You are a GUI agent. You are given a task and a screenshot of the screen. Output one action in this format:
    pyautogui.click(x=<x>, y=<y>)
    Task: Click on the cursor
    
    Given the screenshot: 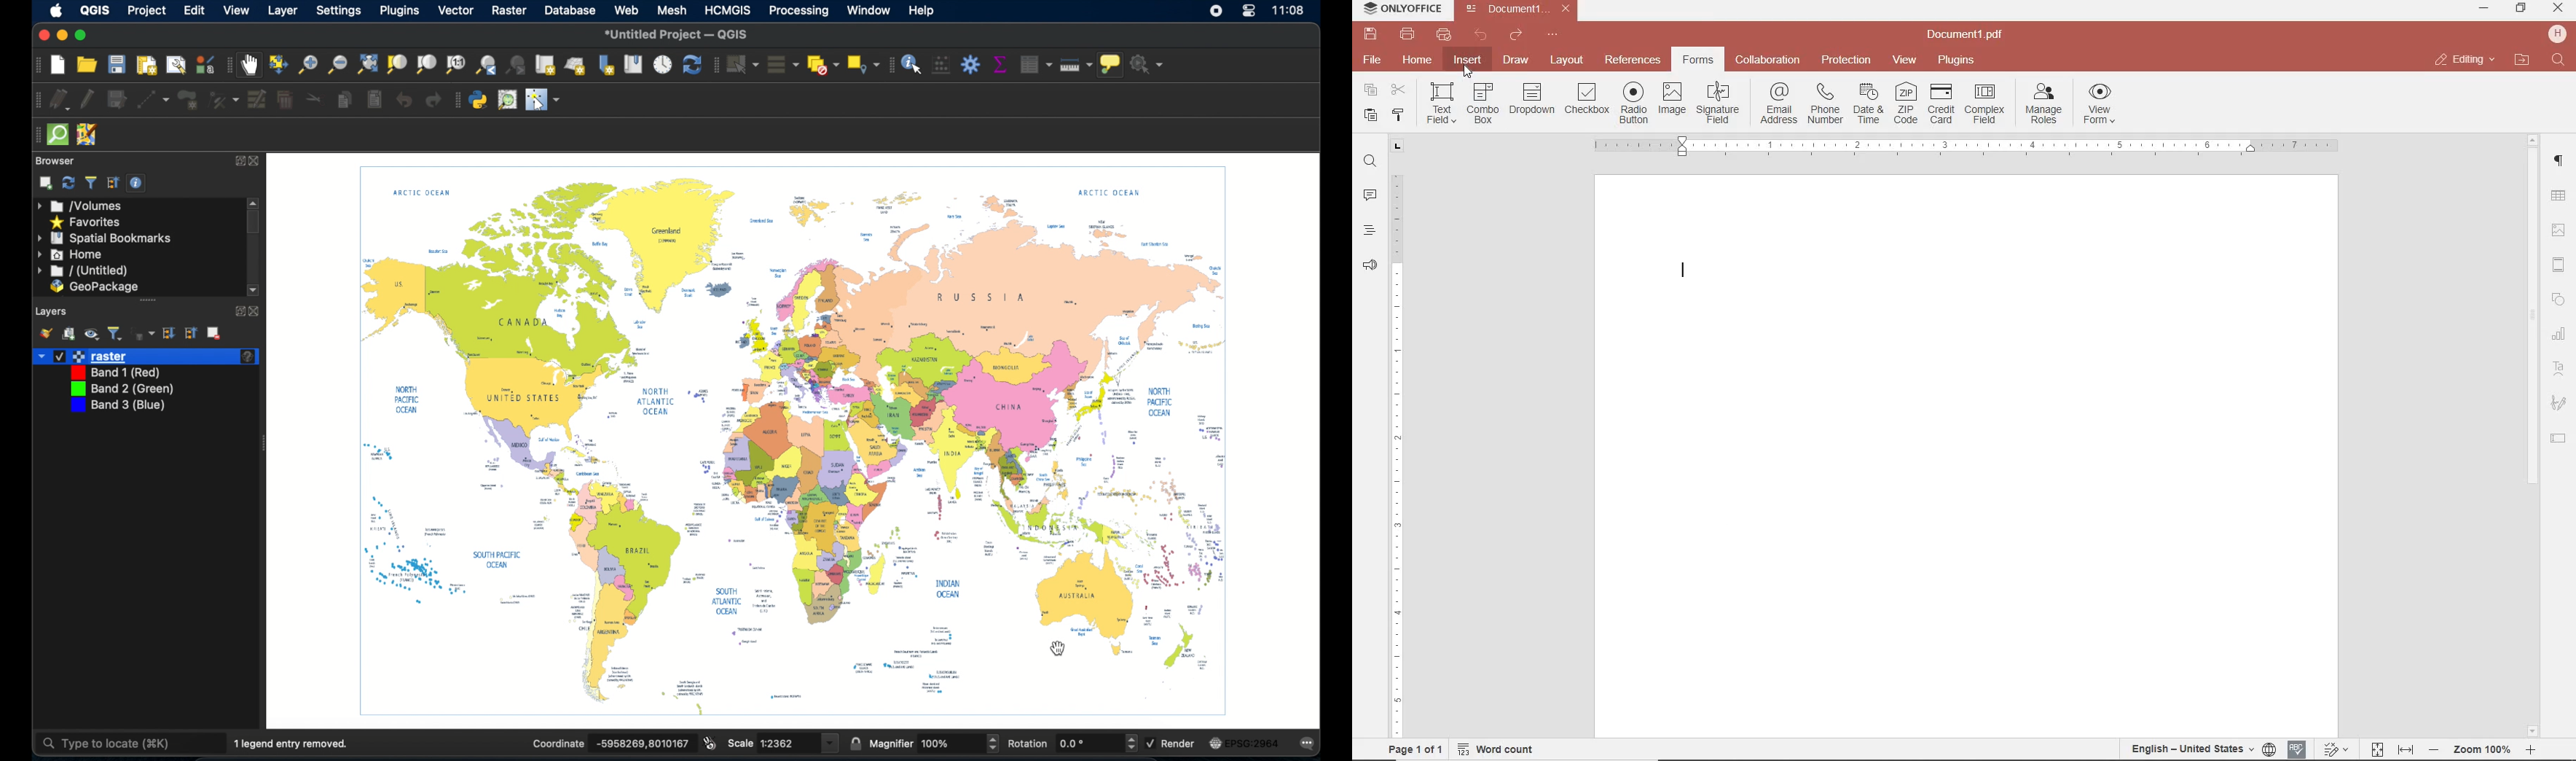 What is the action you would take?
    pyautogui.click(x=1059, y=648)
    